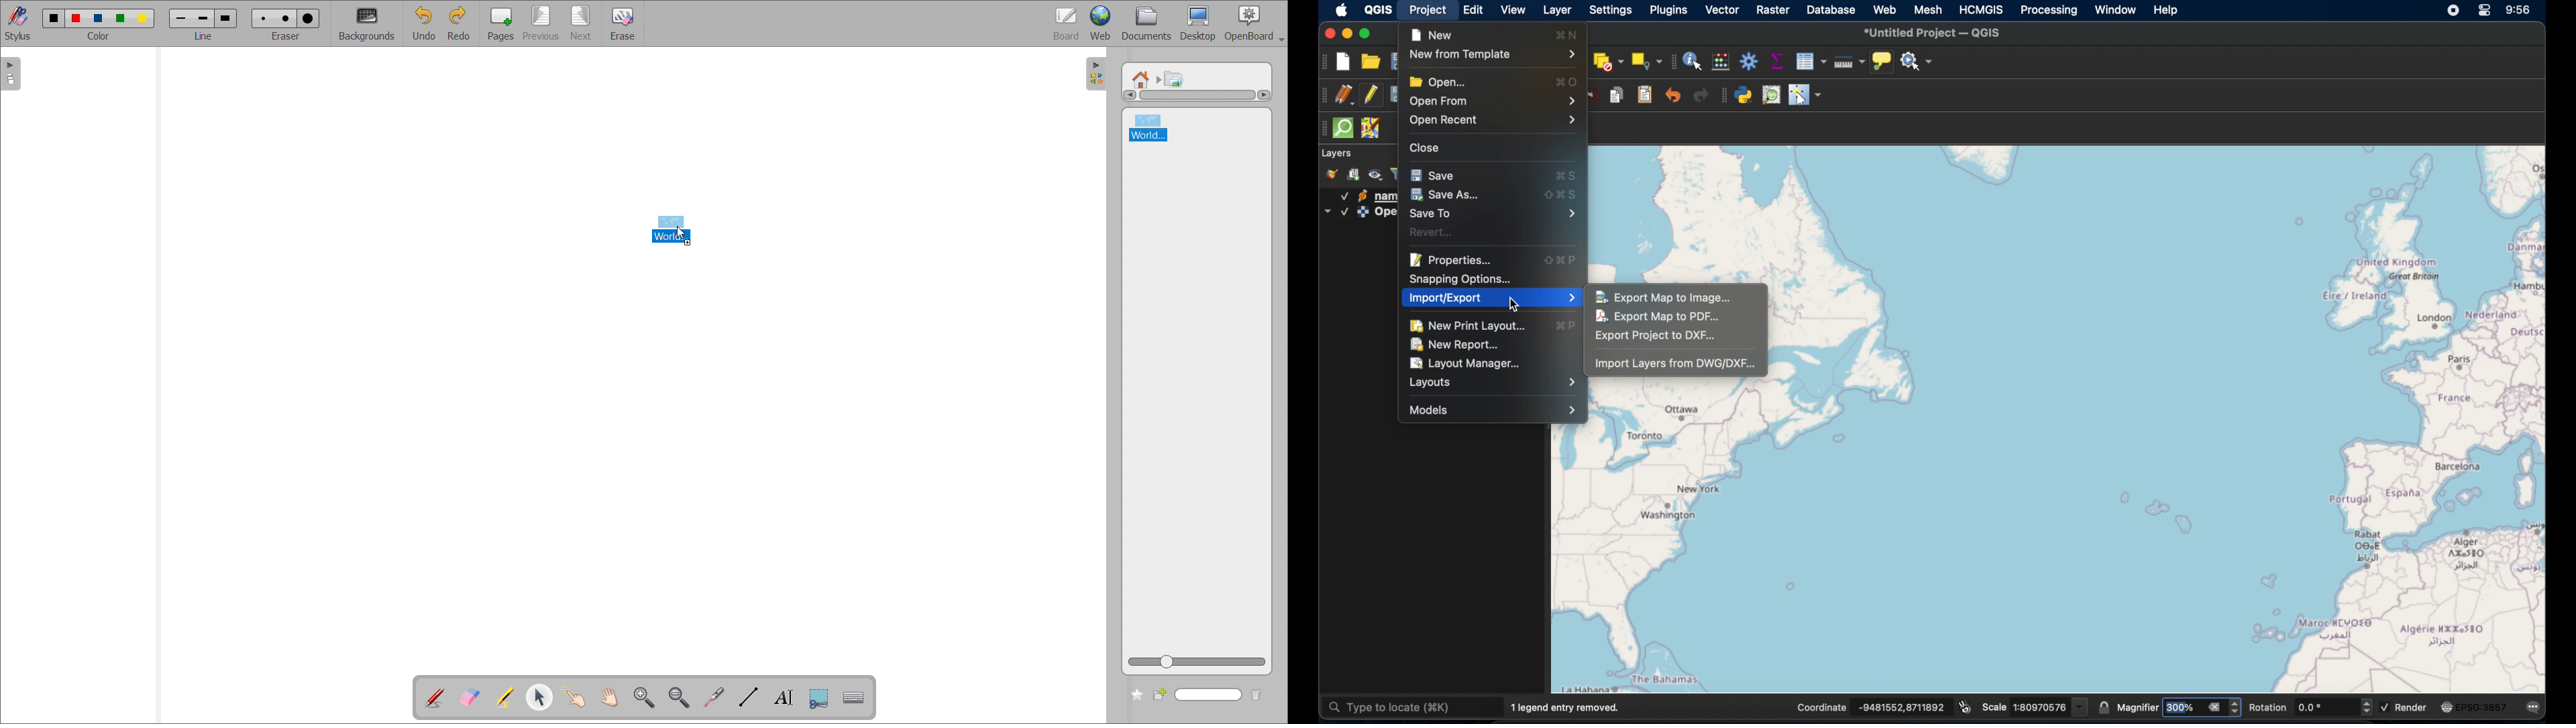 This screenshot has height=728, width=2576. What do you see at coordinates (1320, 130) in the screenshot?
I see `drag handles` at bounding box center [1320, 130].